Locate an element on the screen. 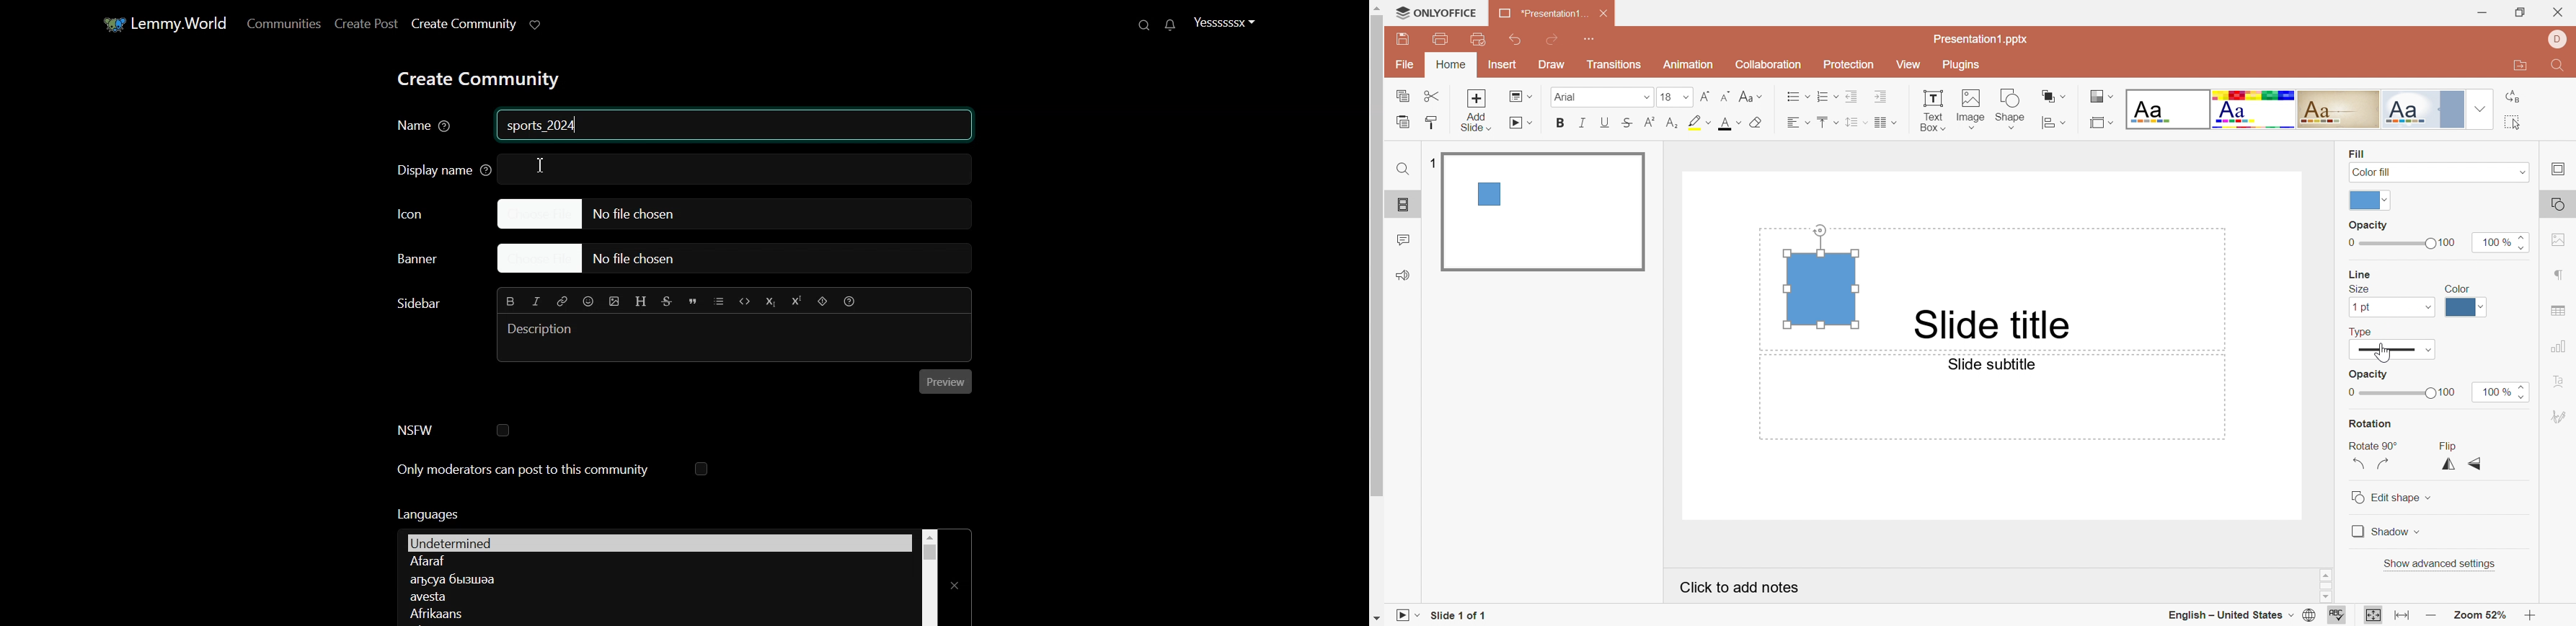 Image resolution: width=2576 pixels, height=644 pixels. Collaboration is located at coordinates (1769, 66).